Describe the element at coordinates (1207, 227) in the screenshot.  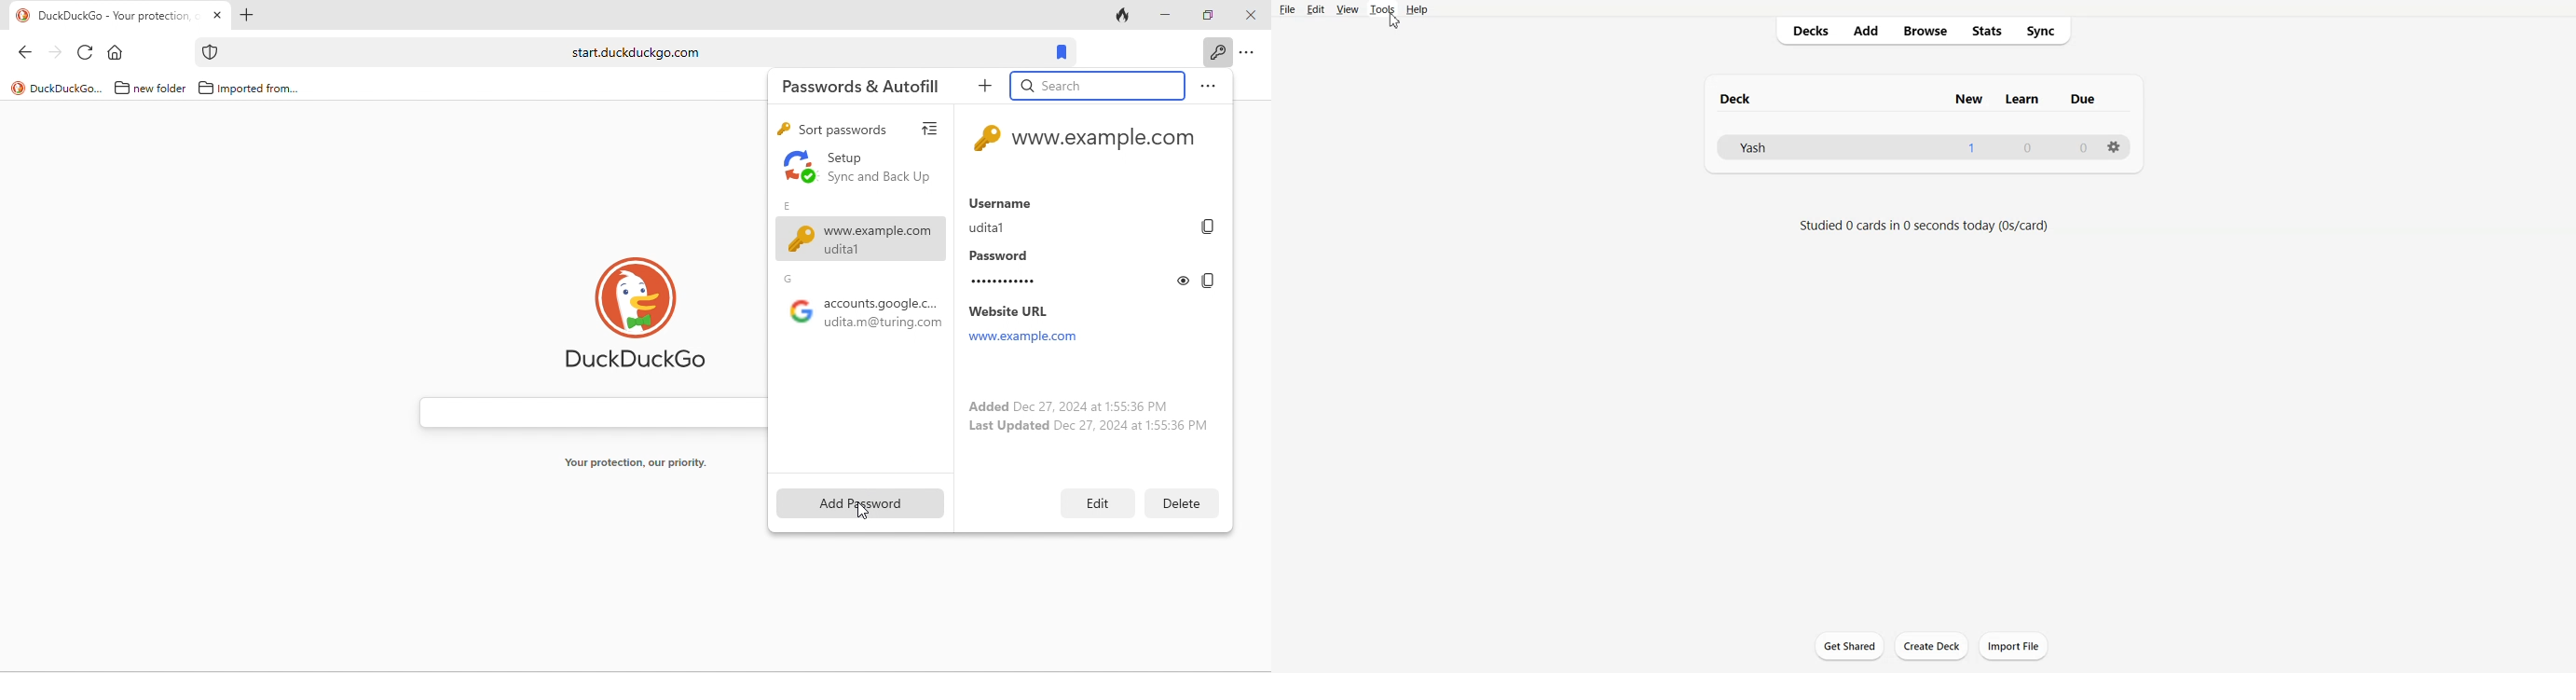
I see `copy` at that location.